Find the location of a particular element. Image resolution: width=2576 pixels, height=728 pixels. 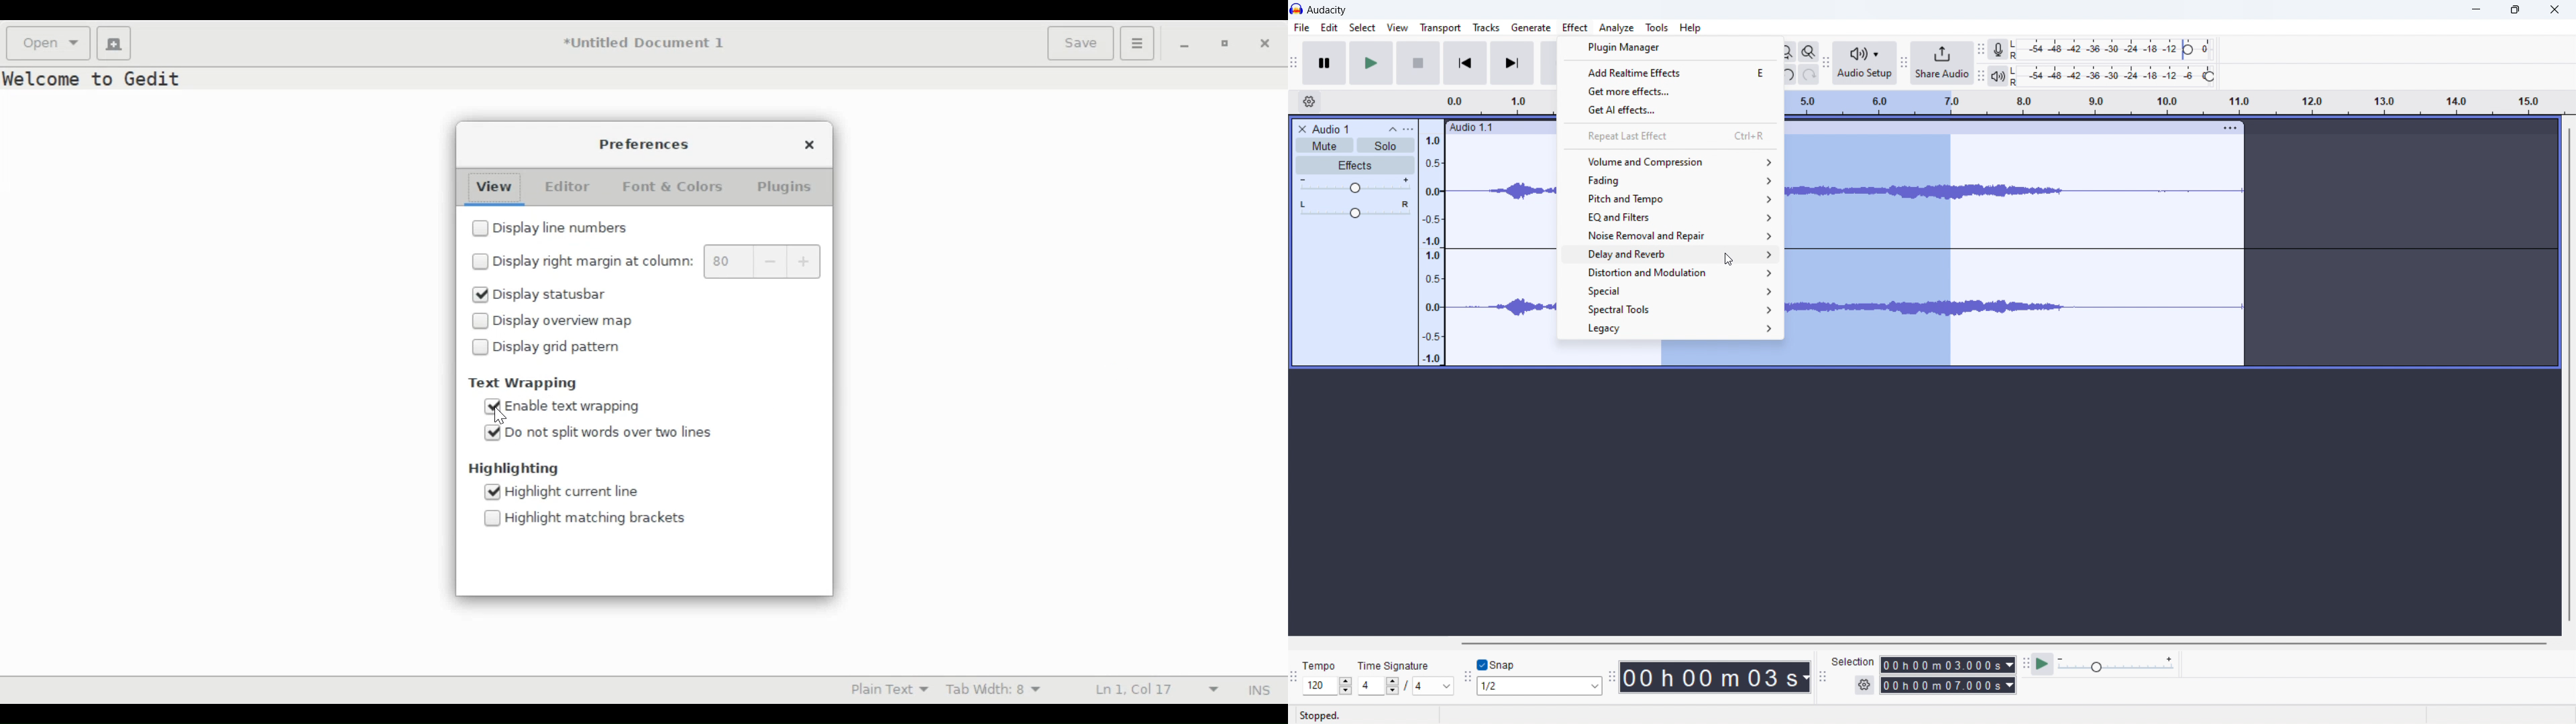

analyze is located at coordinates (1617, 27).